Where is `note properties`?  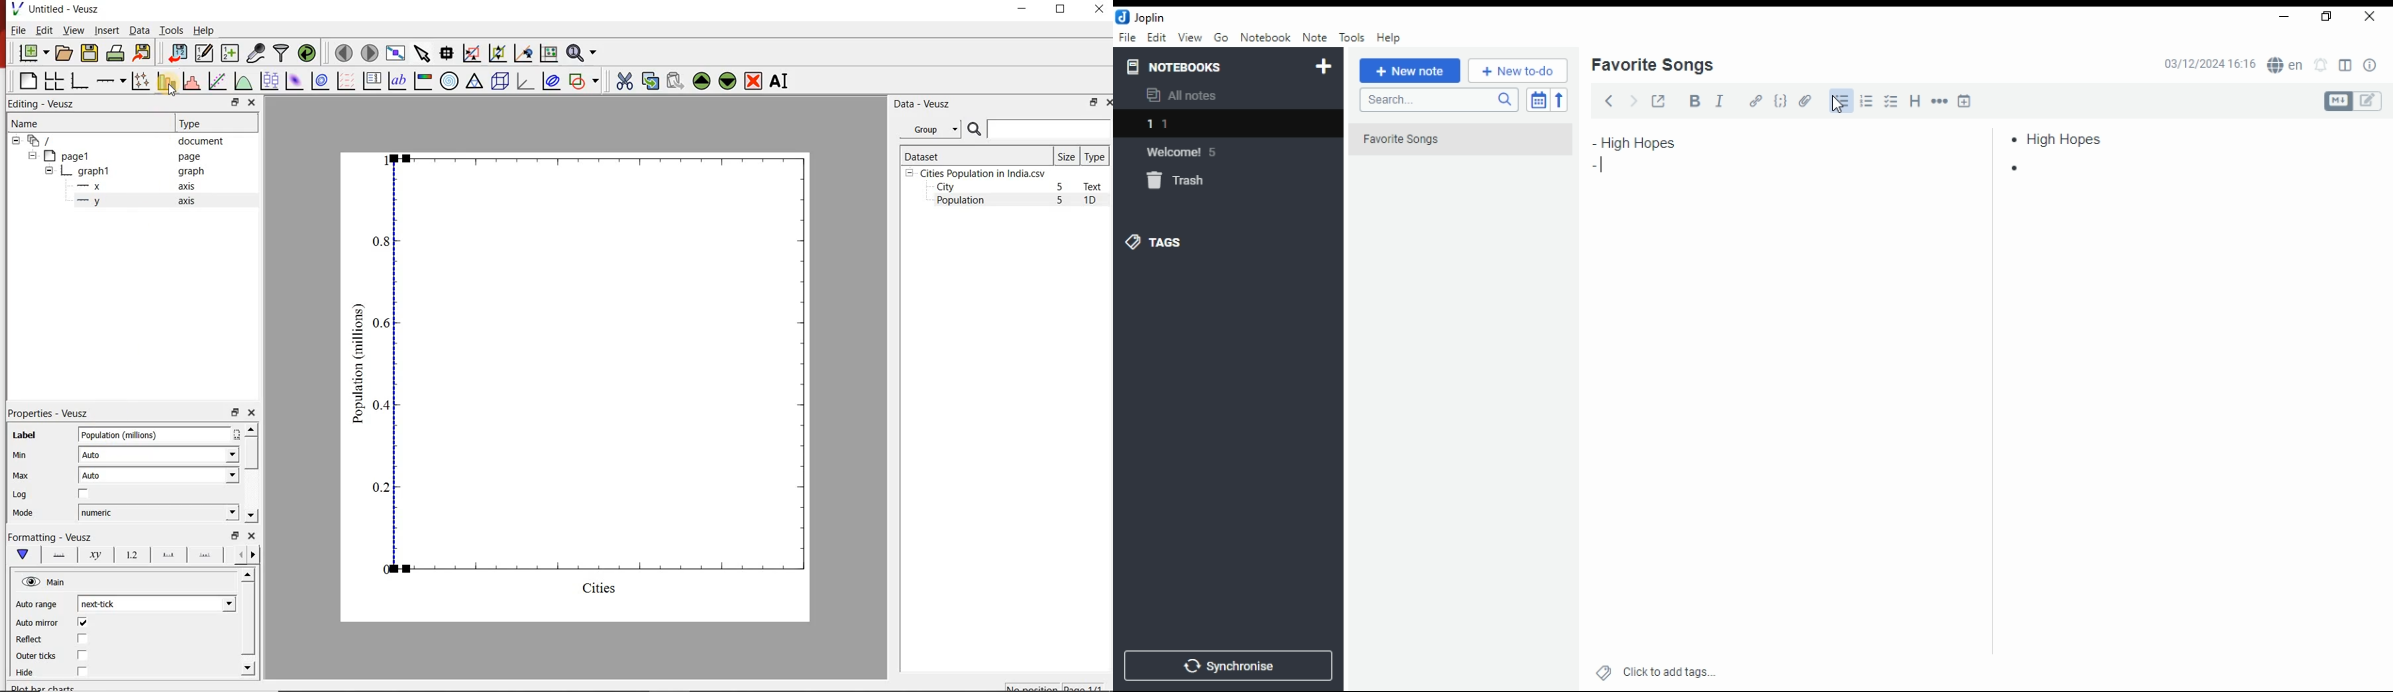
note properties is located at coordinates (2371, 66).